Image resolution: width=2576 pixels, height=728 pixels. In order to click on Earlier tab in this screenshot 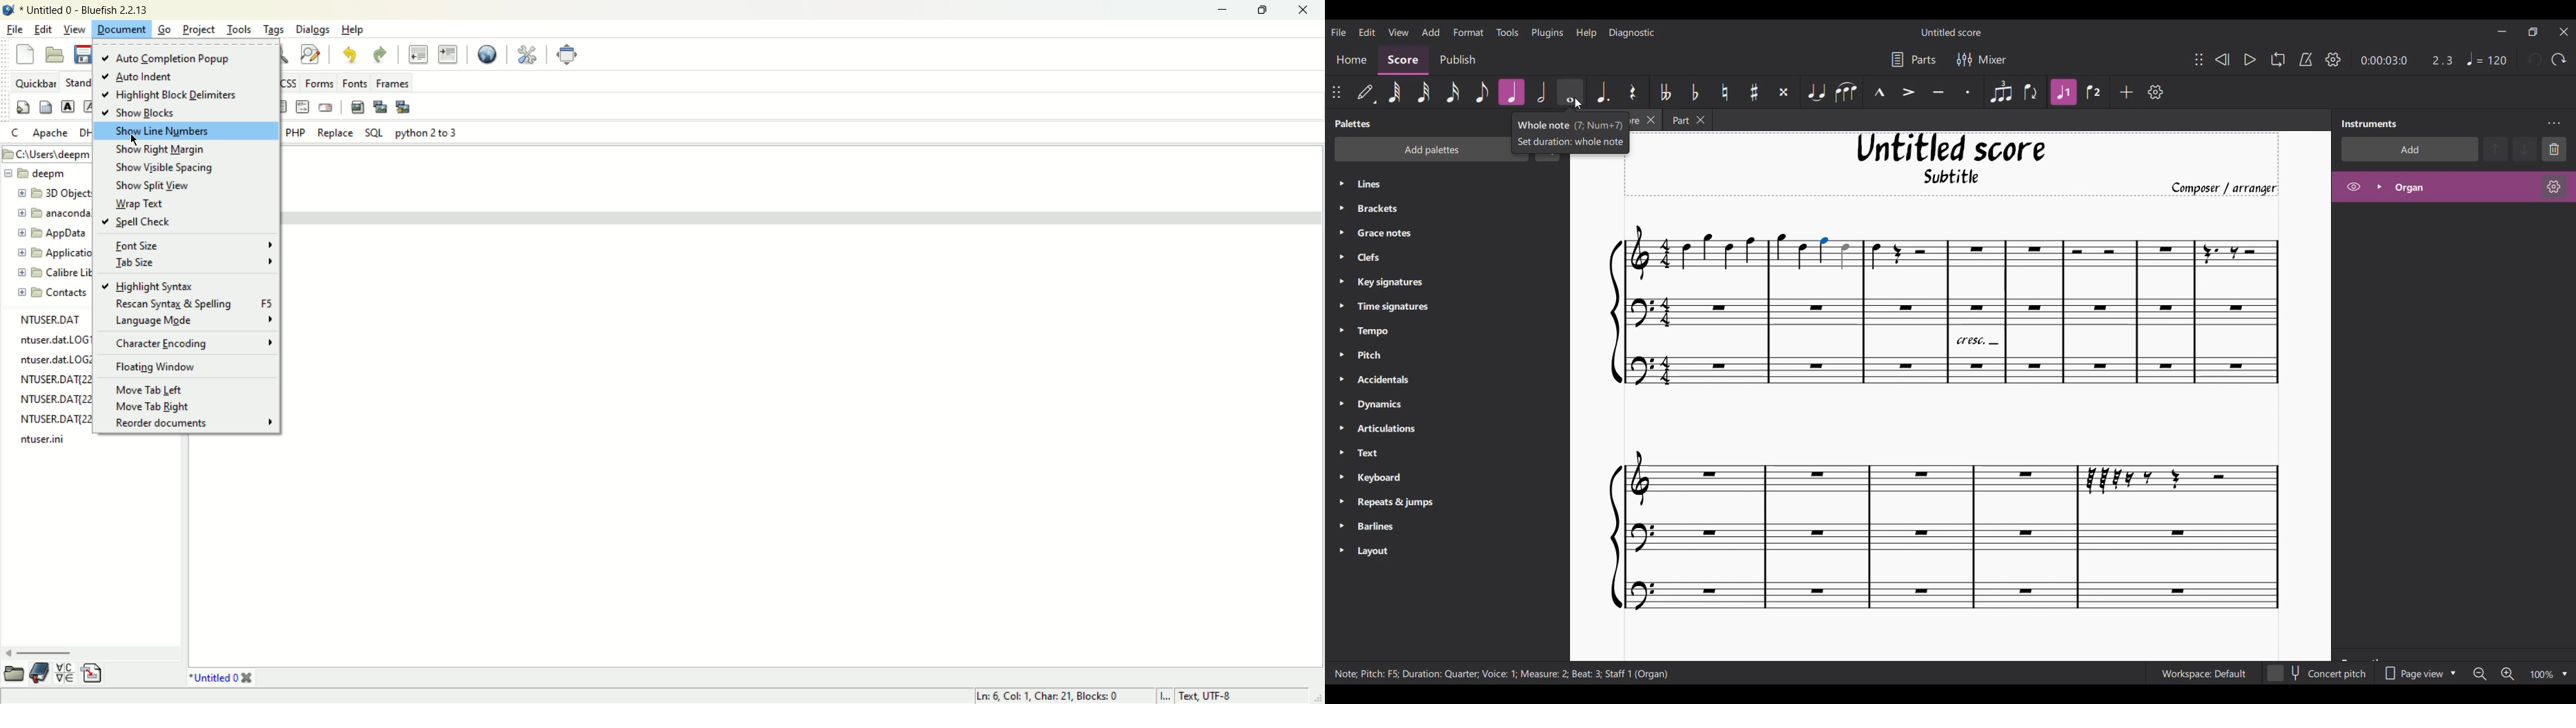, I will do `click(1687, 119)`.